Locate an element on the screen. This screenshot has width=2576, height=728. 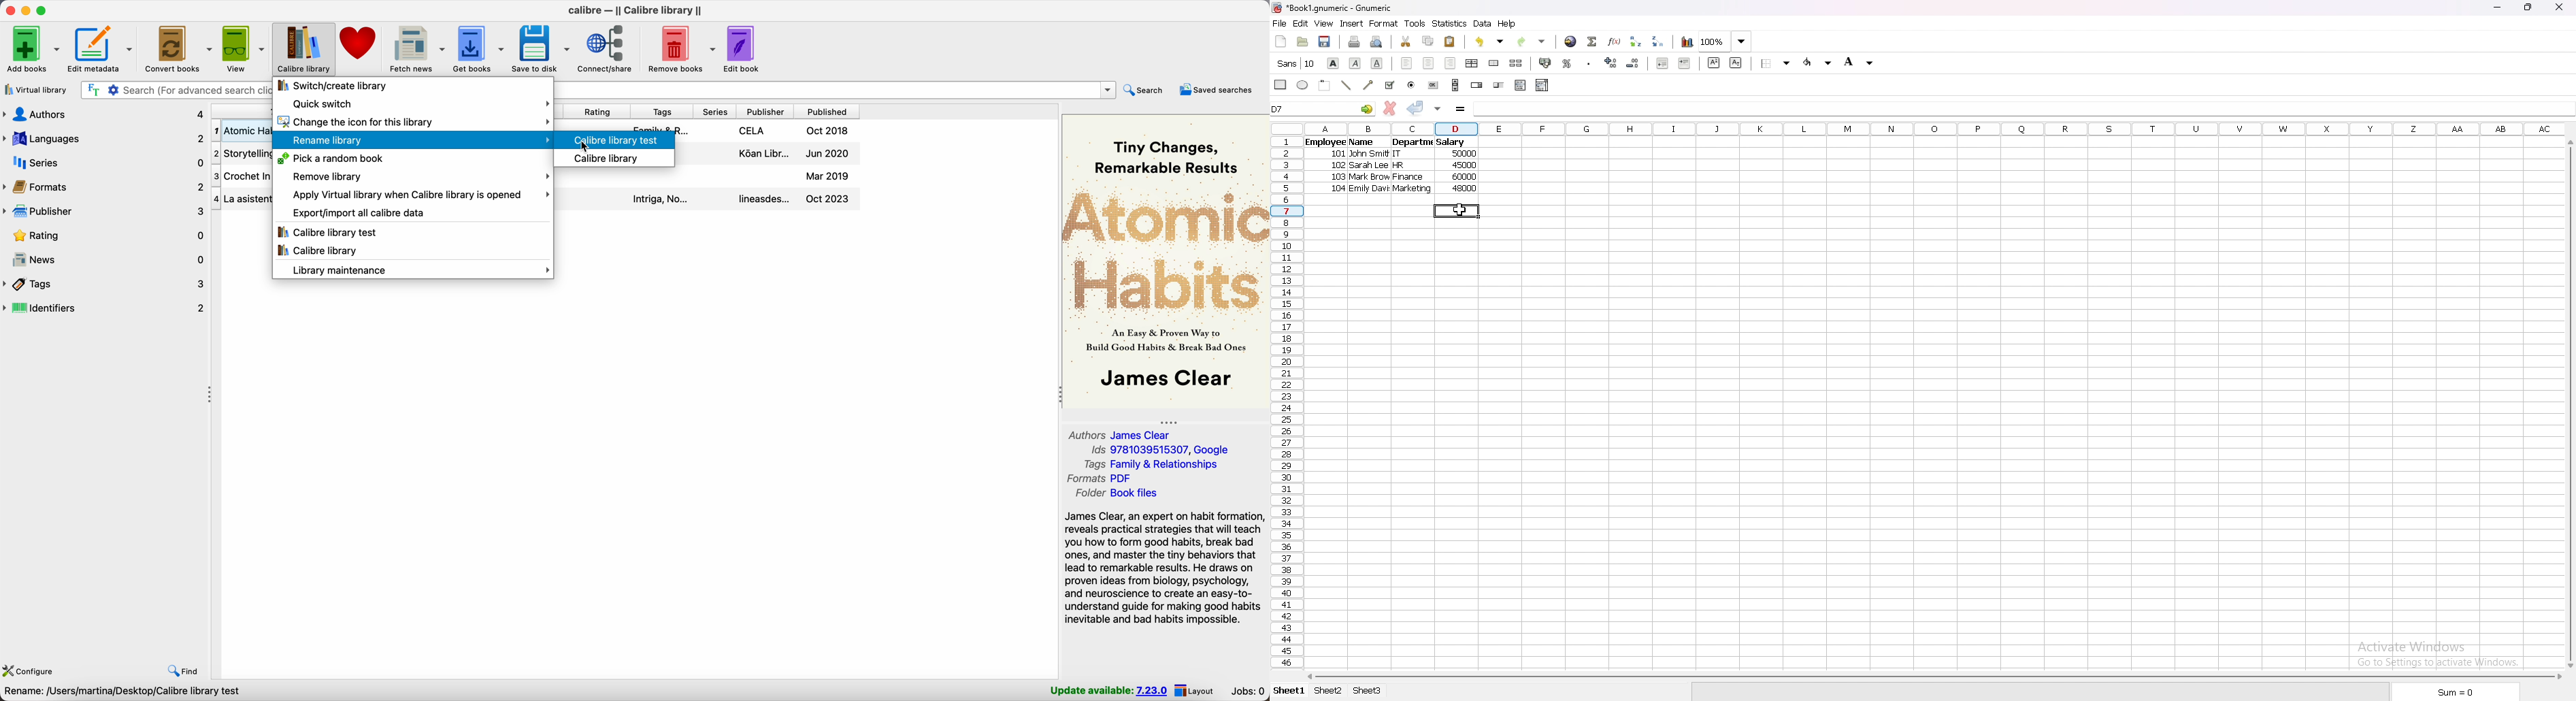
quick switch is located at coordinates (419, 104).